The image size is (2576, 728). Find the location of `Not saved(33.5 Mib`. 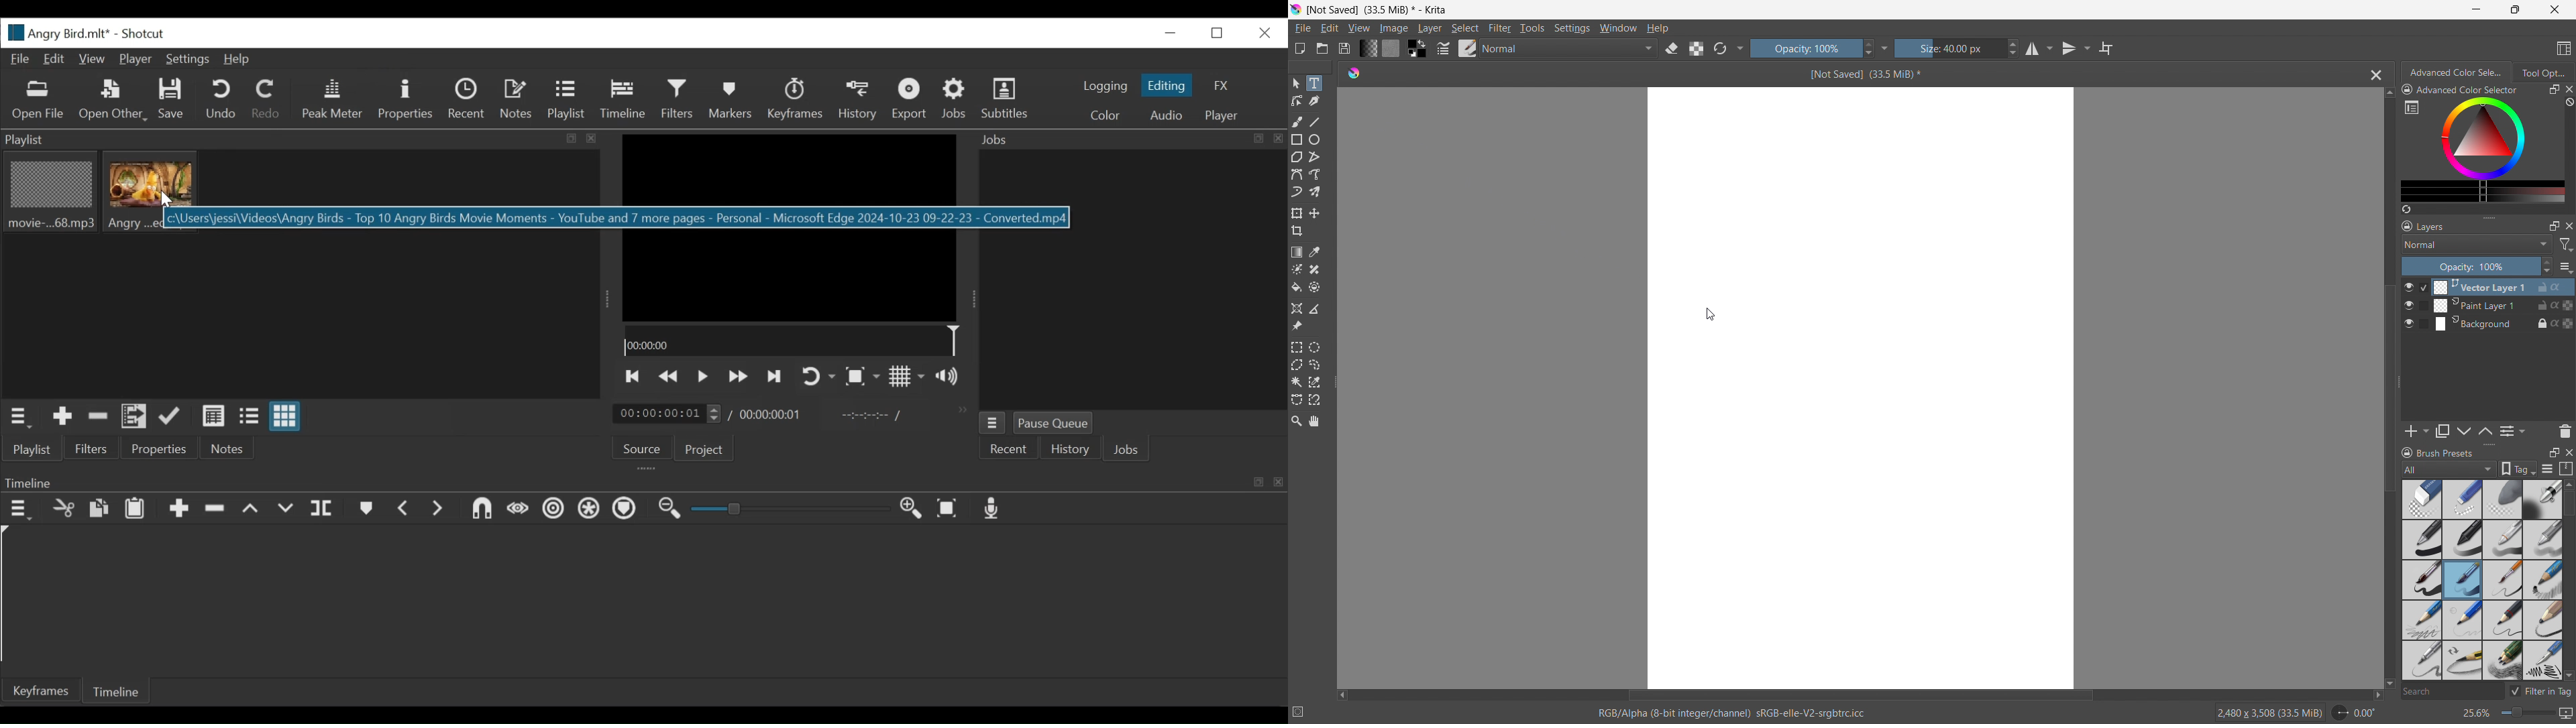

Not saved(33.5 Mib is located at coordinates (1861, 73).